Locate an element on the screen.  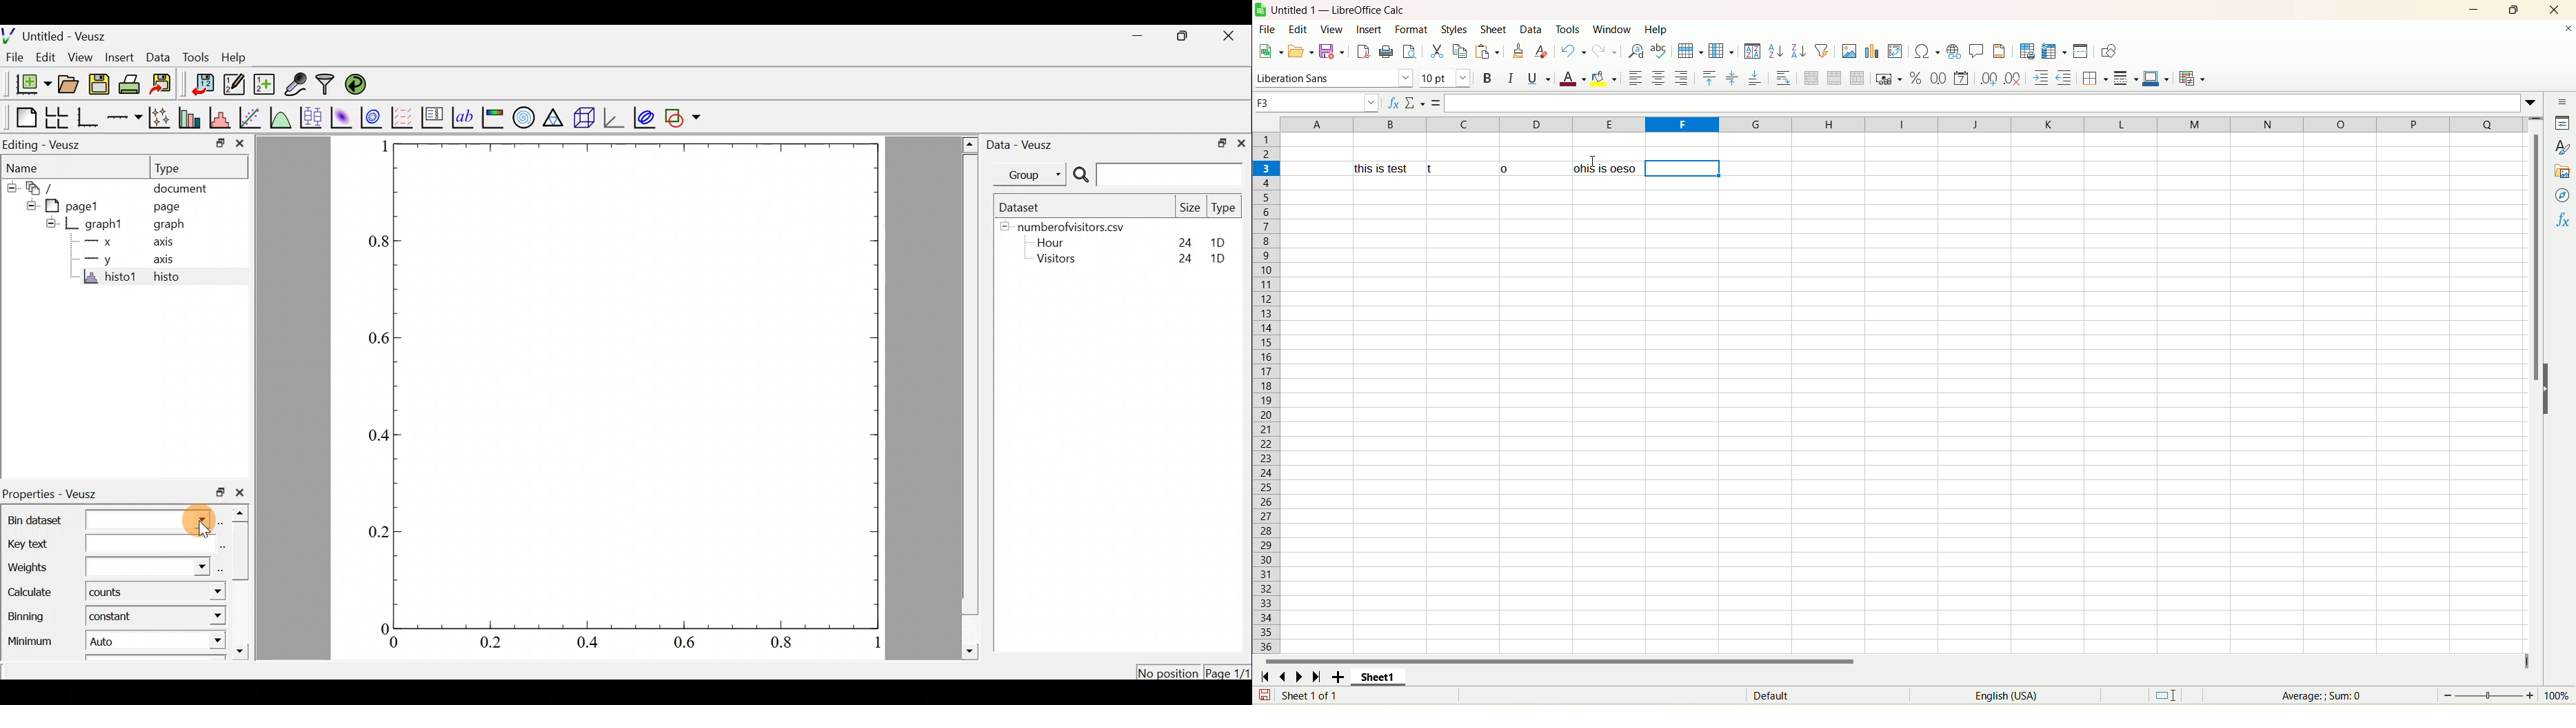
edit is located at coordinates (1296, 29).